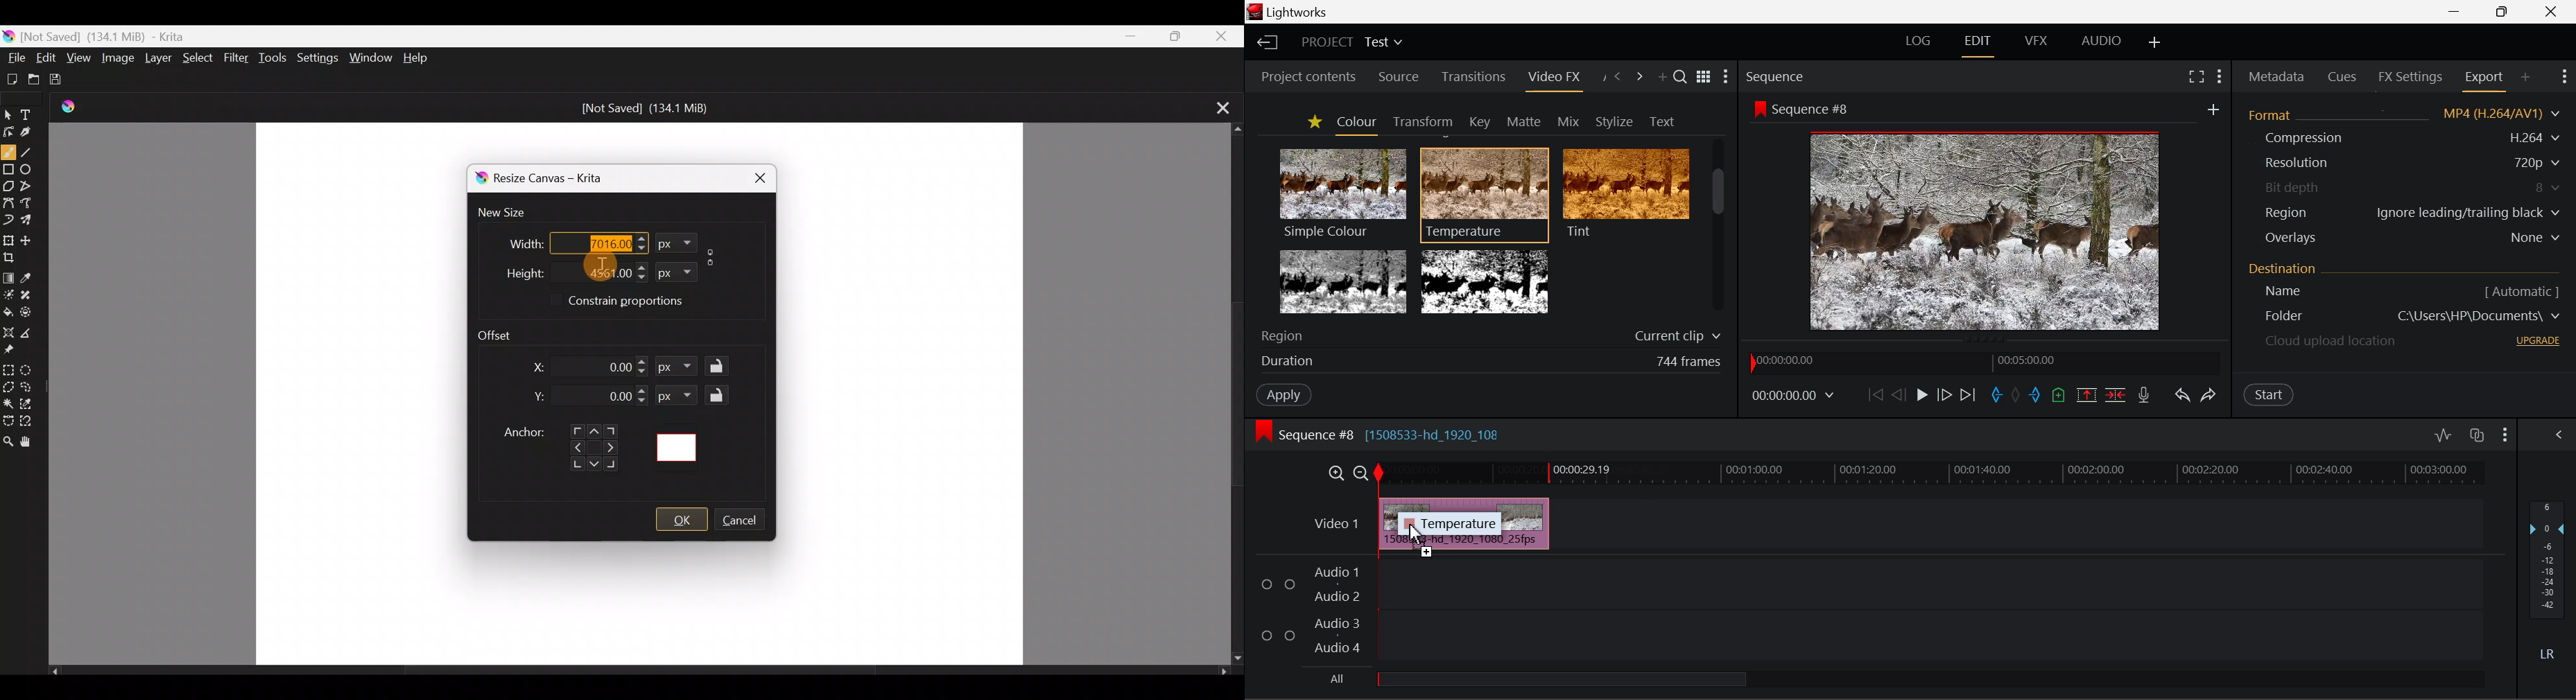 Image resolution: width=2576 pixels, height=700 pixels. What do you see at coordinates (8, 442) in the screenshot?
I see `Zoom tool` at bounding box center [8, 442].